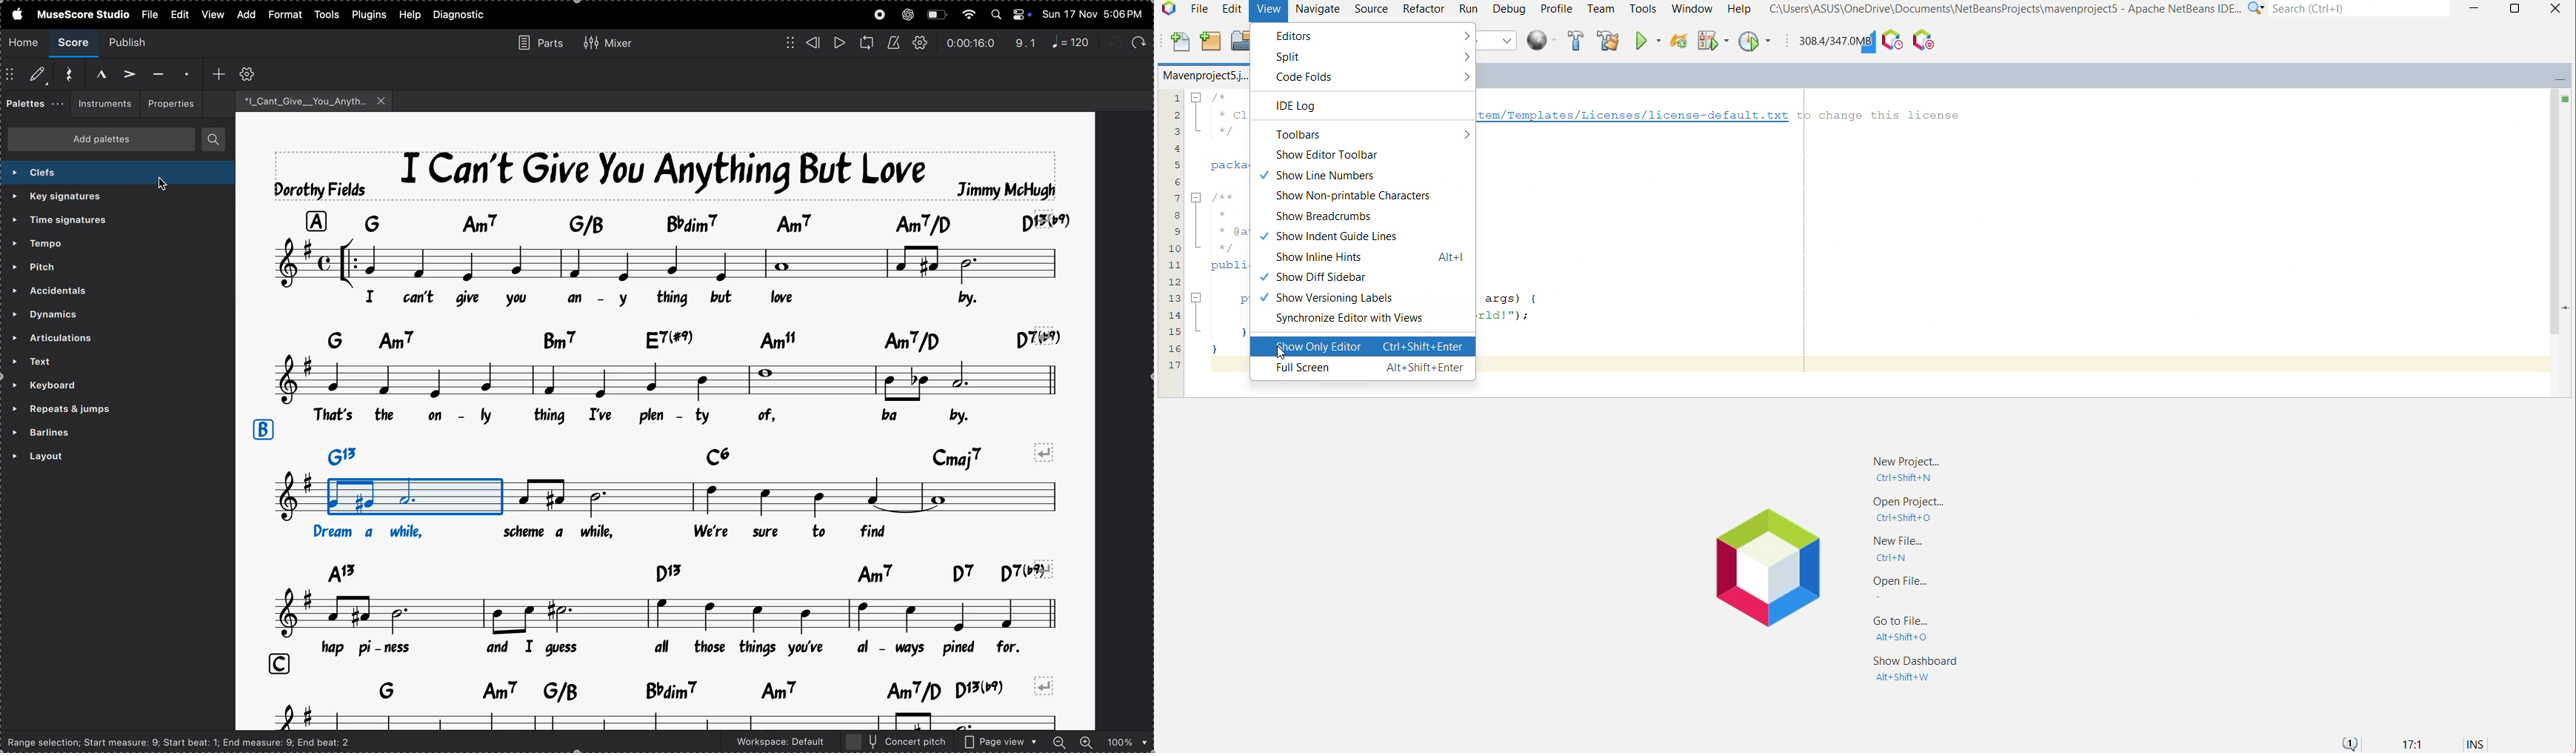  What do you see at coordinates (771, 744) in the screenshot?
I see `worspace` at bounding box center [771, 744].